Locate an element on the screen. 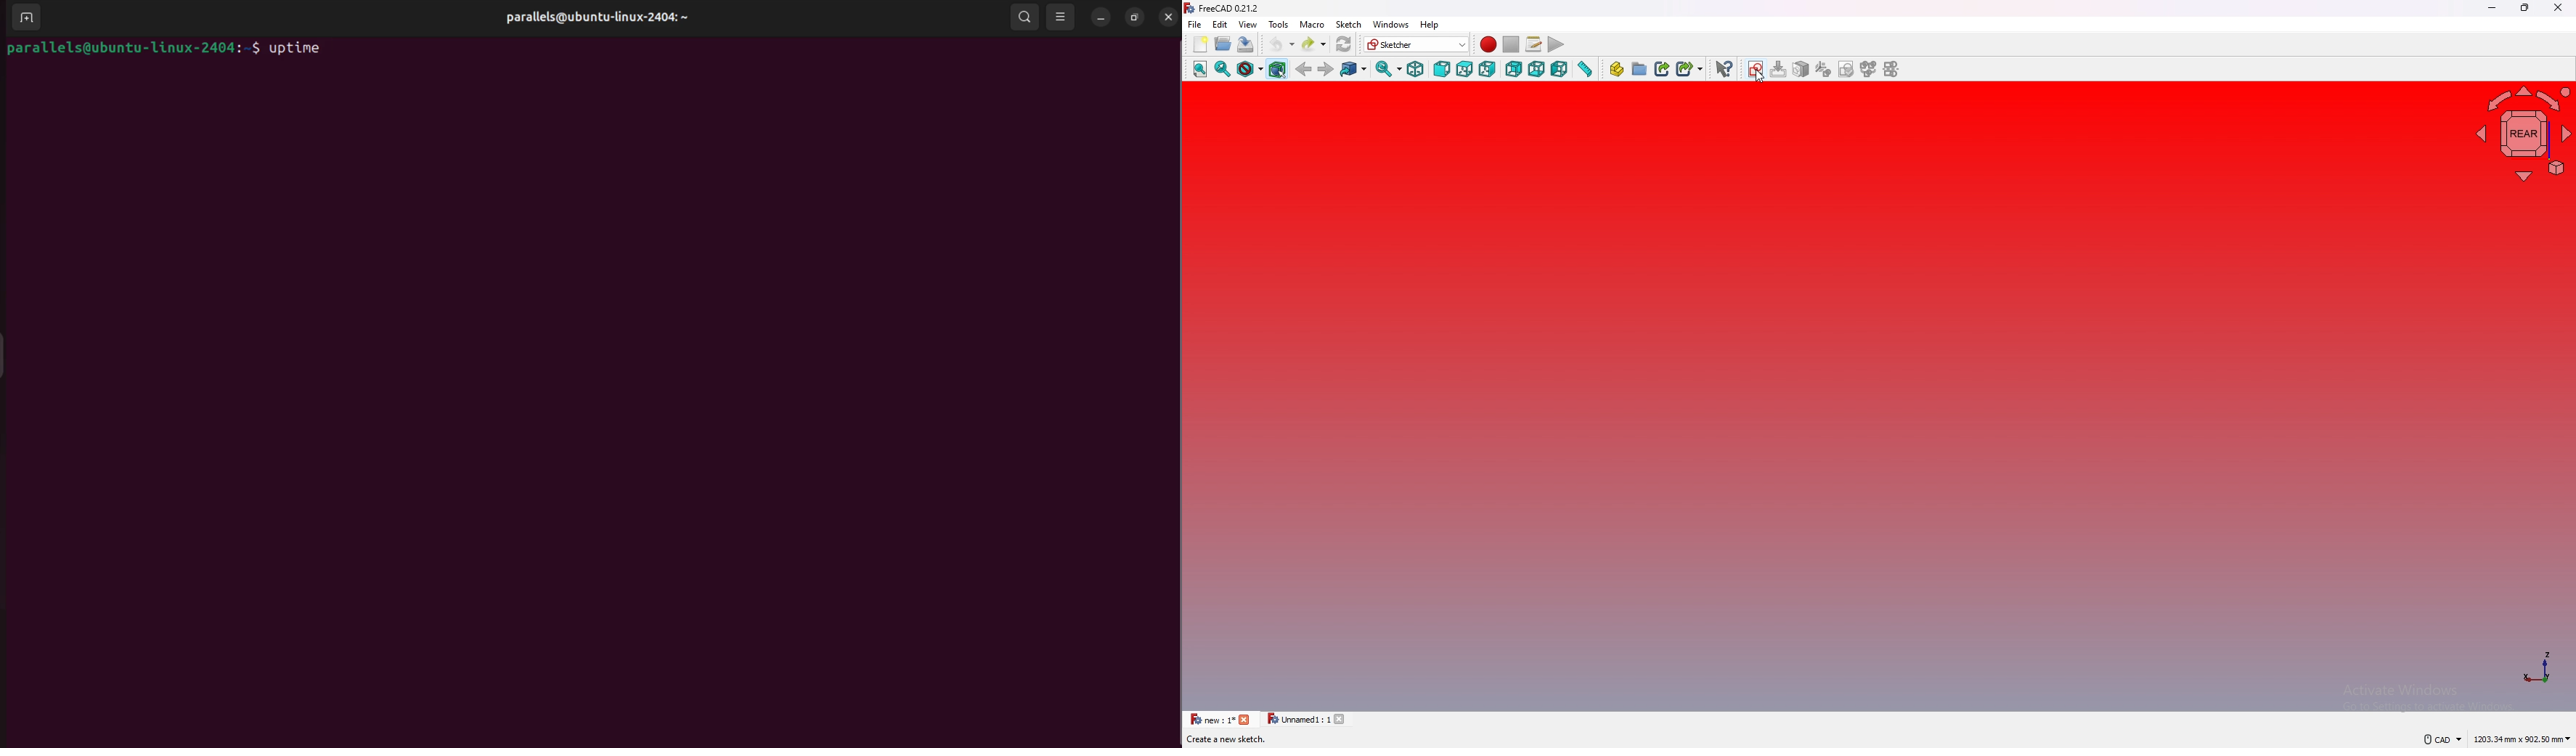 The image size is (2576, 756). fit selection is located at coordinates (1223, 68).